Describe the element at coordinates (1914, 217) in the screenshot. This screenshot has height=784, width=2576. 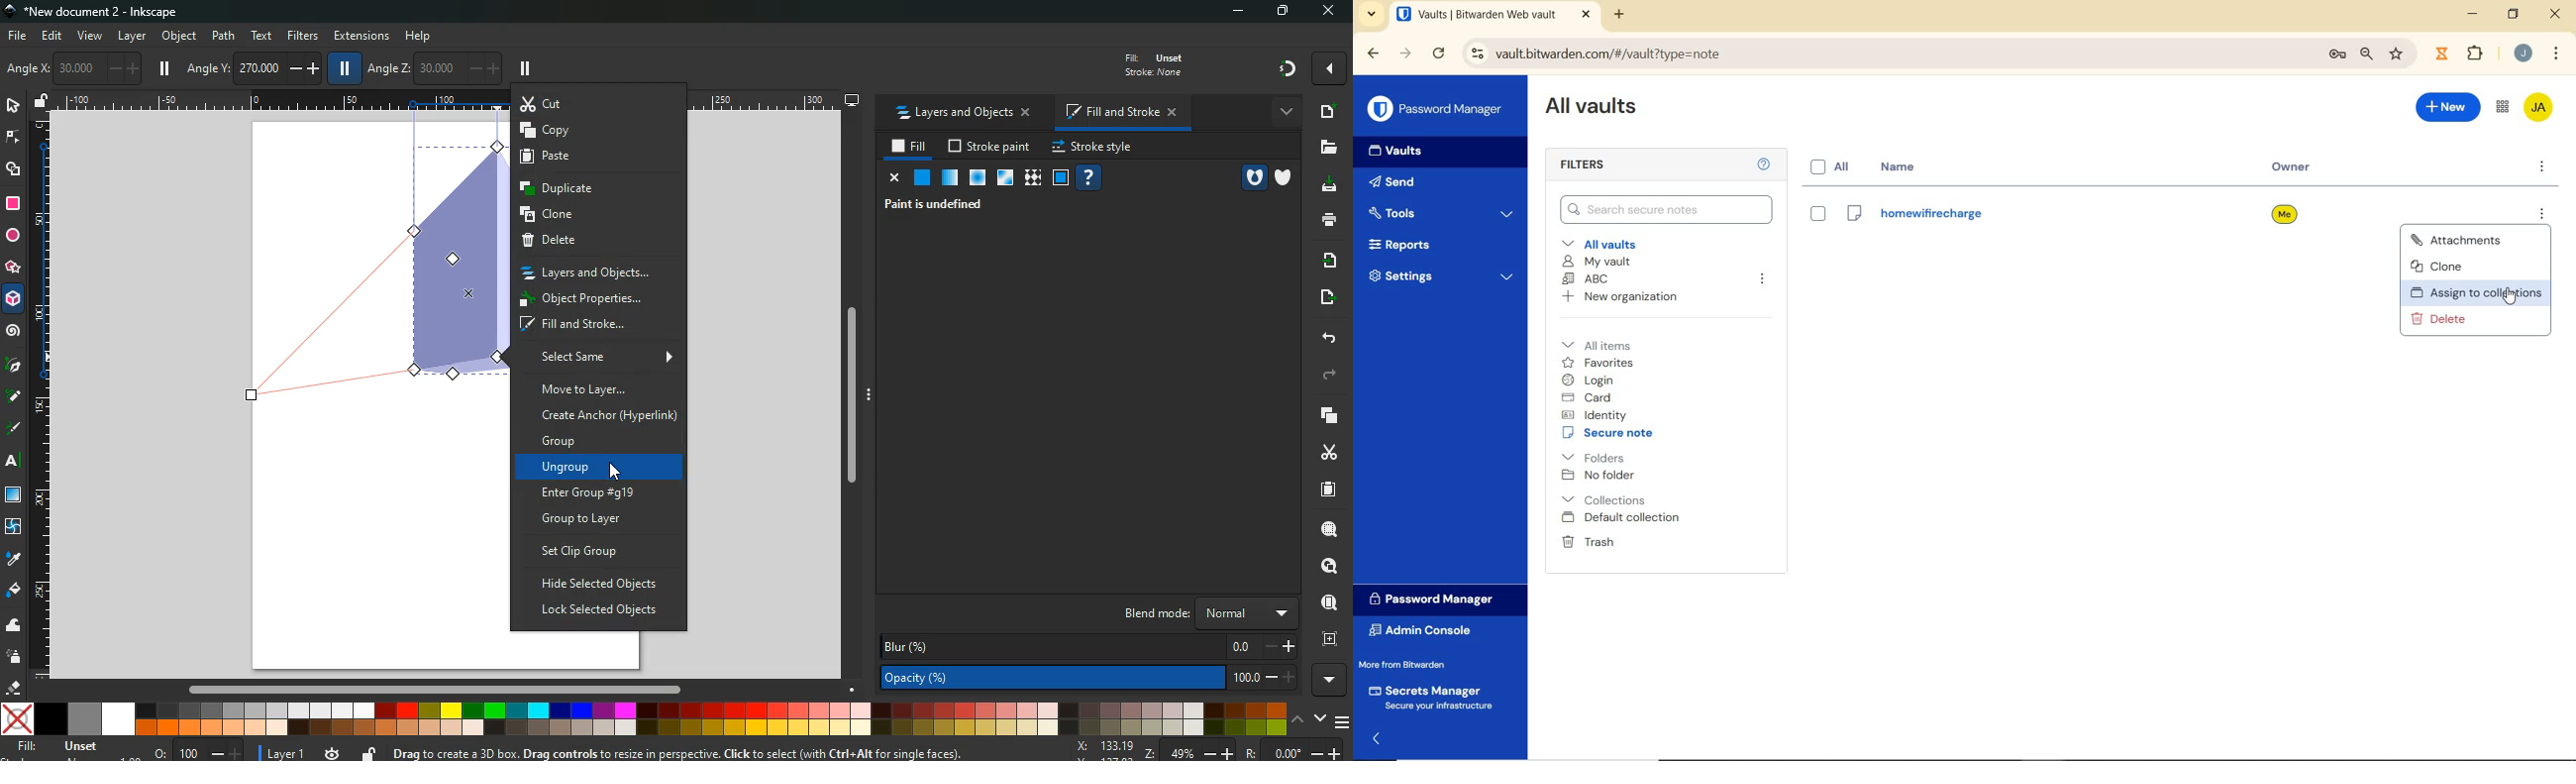
I see `Login Name` at that location.